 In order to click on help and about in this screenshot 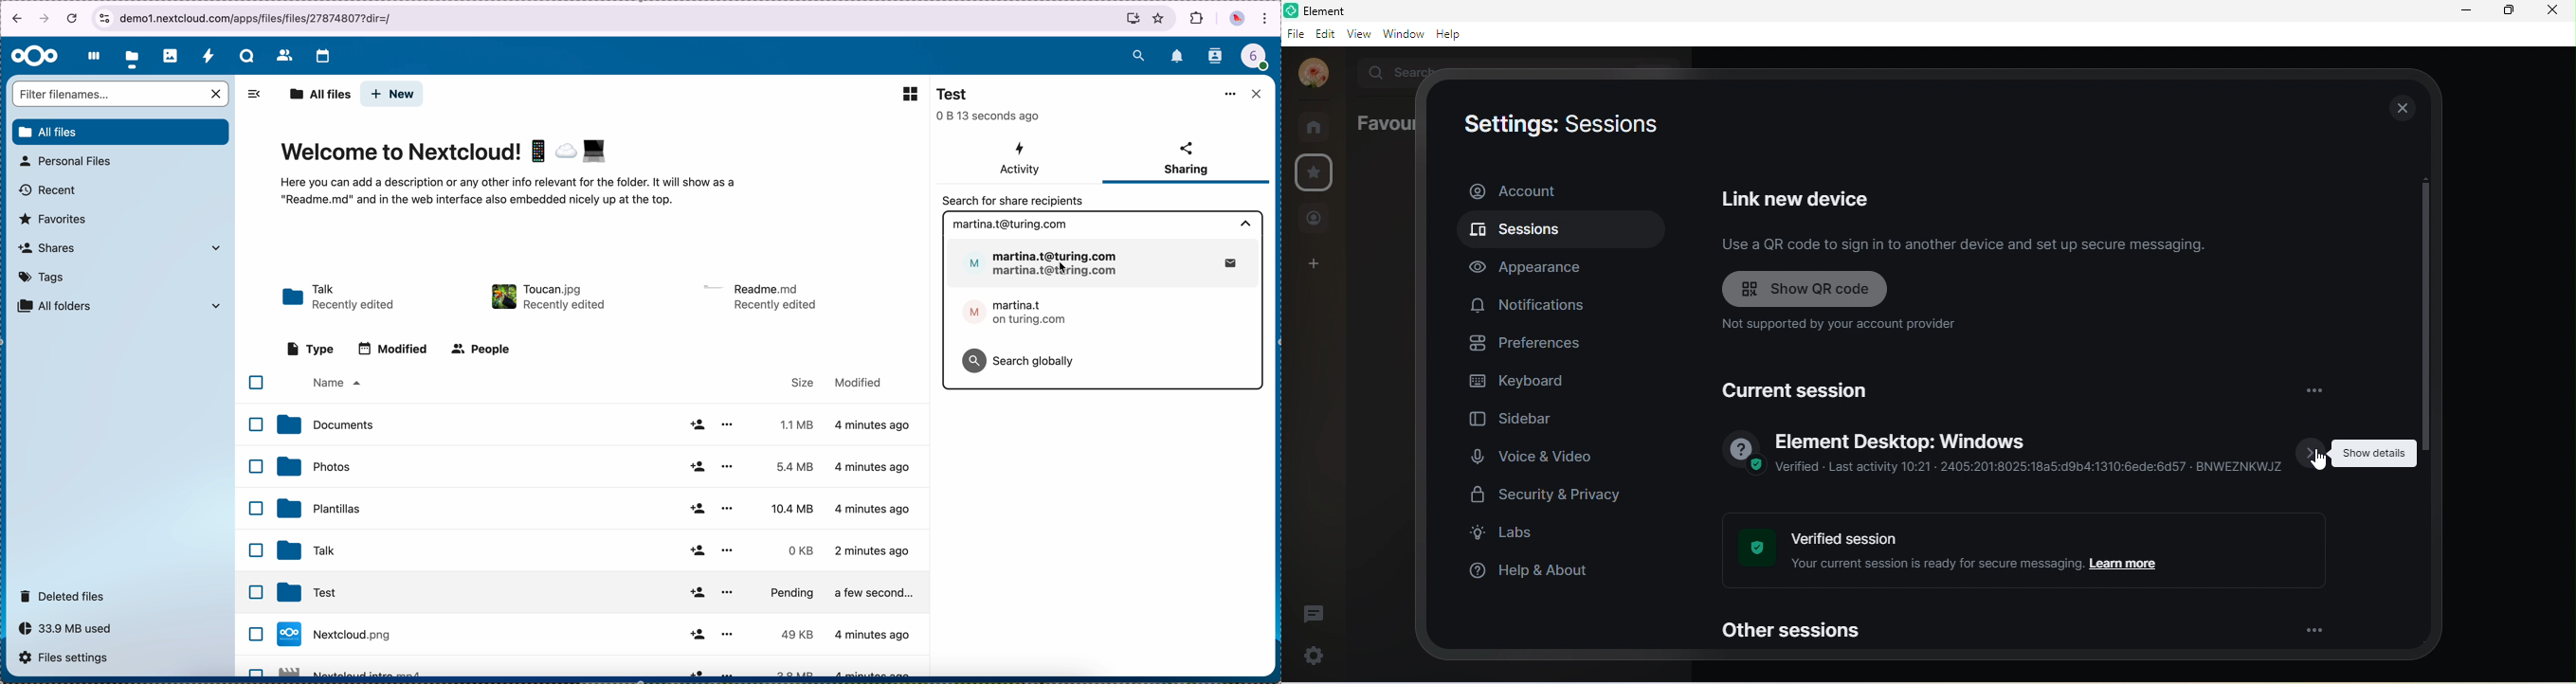, I will do `click(1540, 569)`.